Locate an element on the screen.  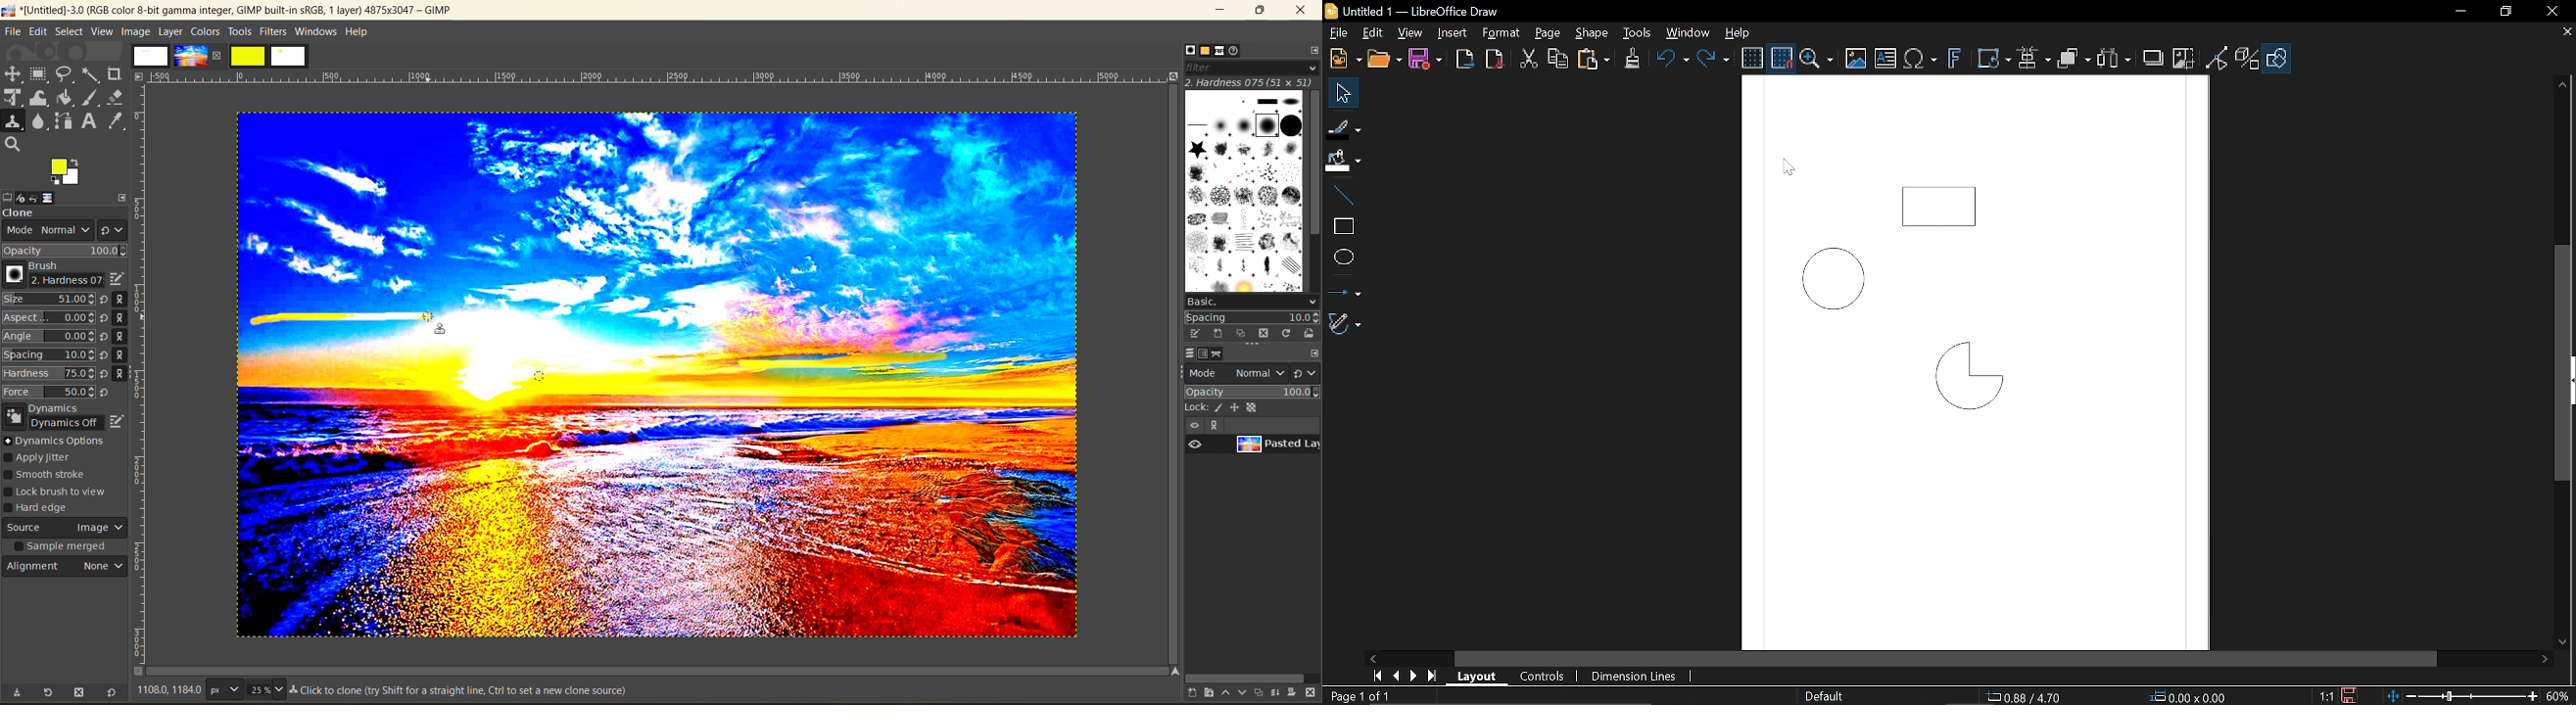
cursor is located at coordinates (438, 333).